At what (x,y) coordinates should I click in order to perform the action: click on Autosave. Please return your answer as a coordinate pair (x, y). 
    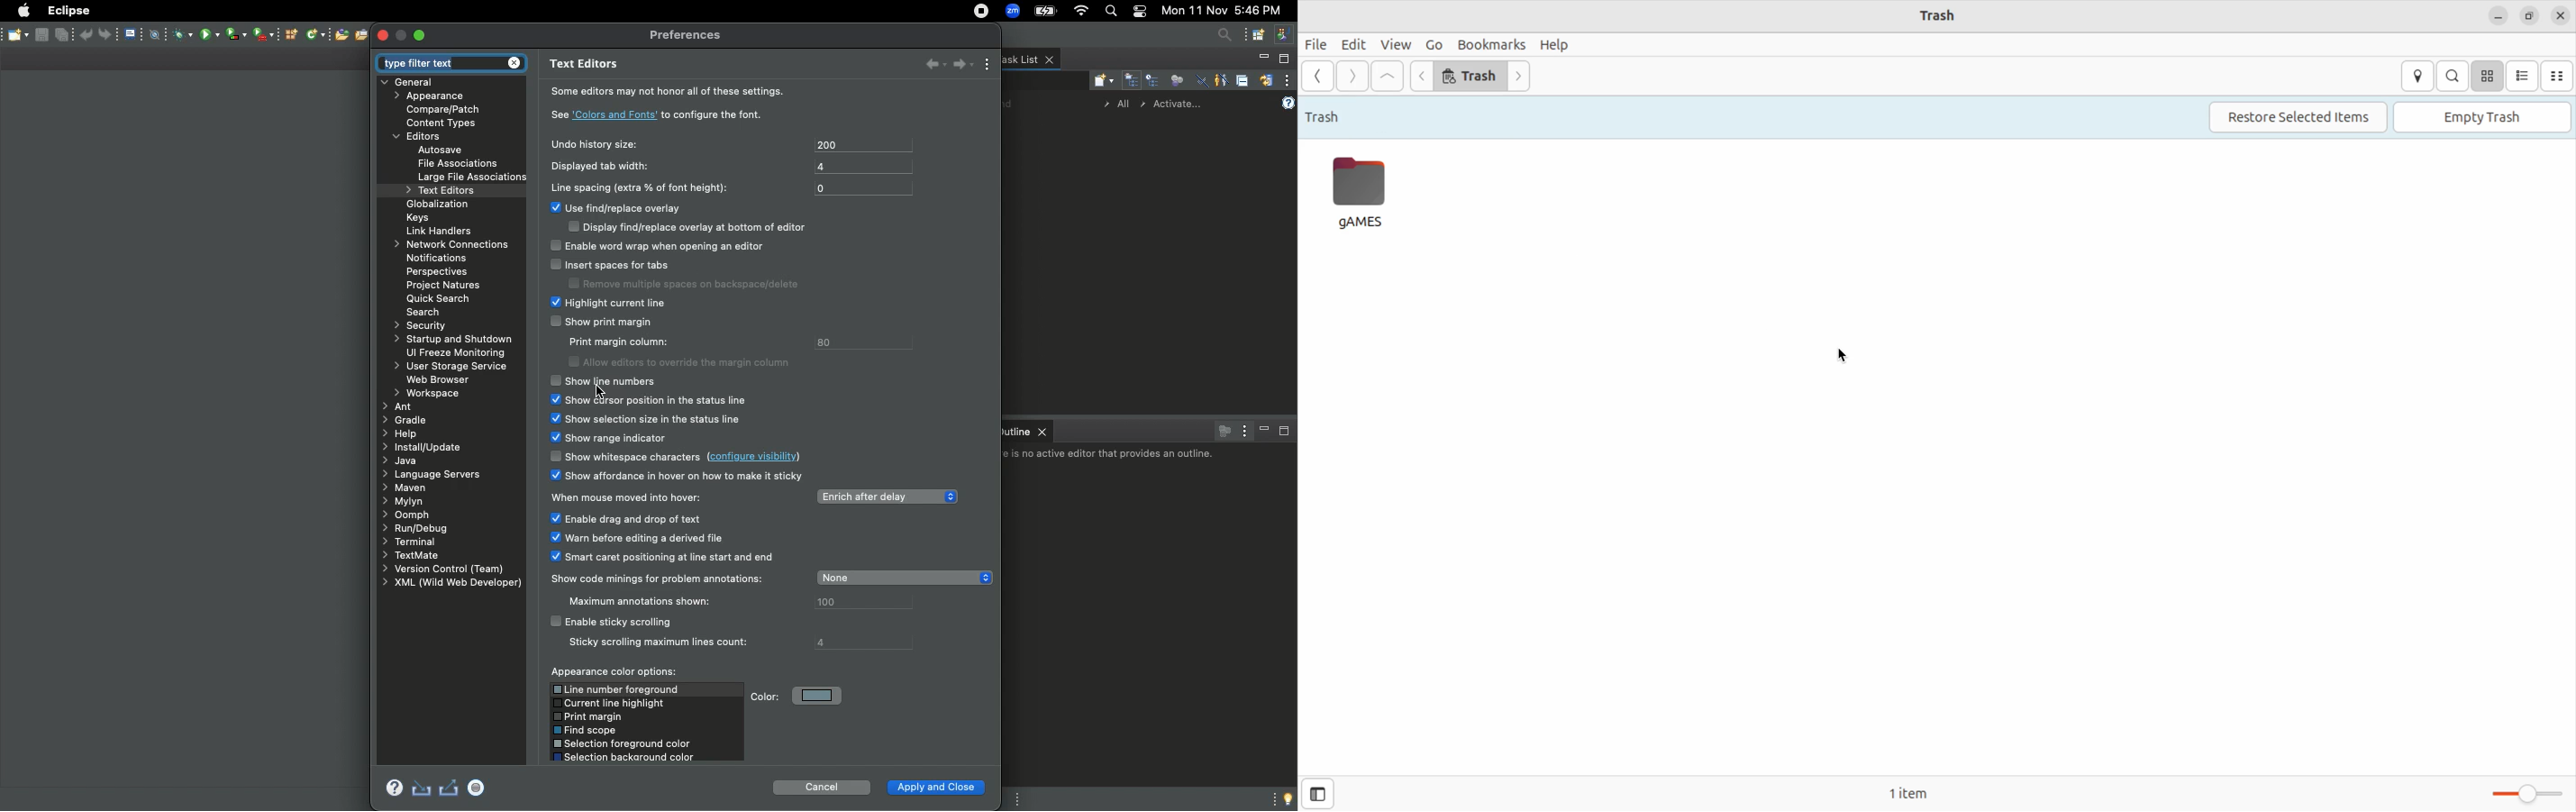
    Looking at the image, I should click on (455, 150).